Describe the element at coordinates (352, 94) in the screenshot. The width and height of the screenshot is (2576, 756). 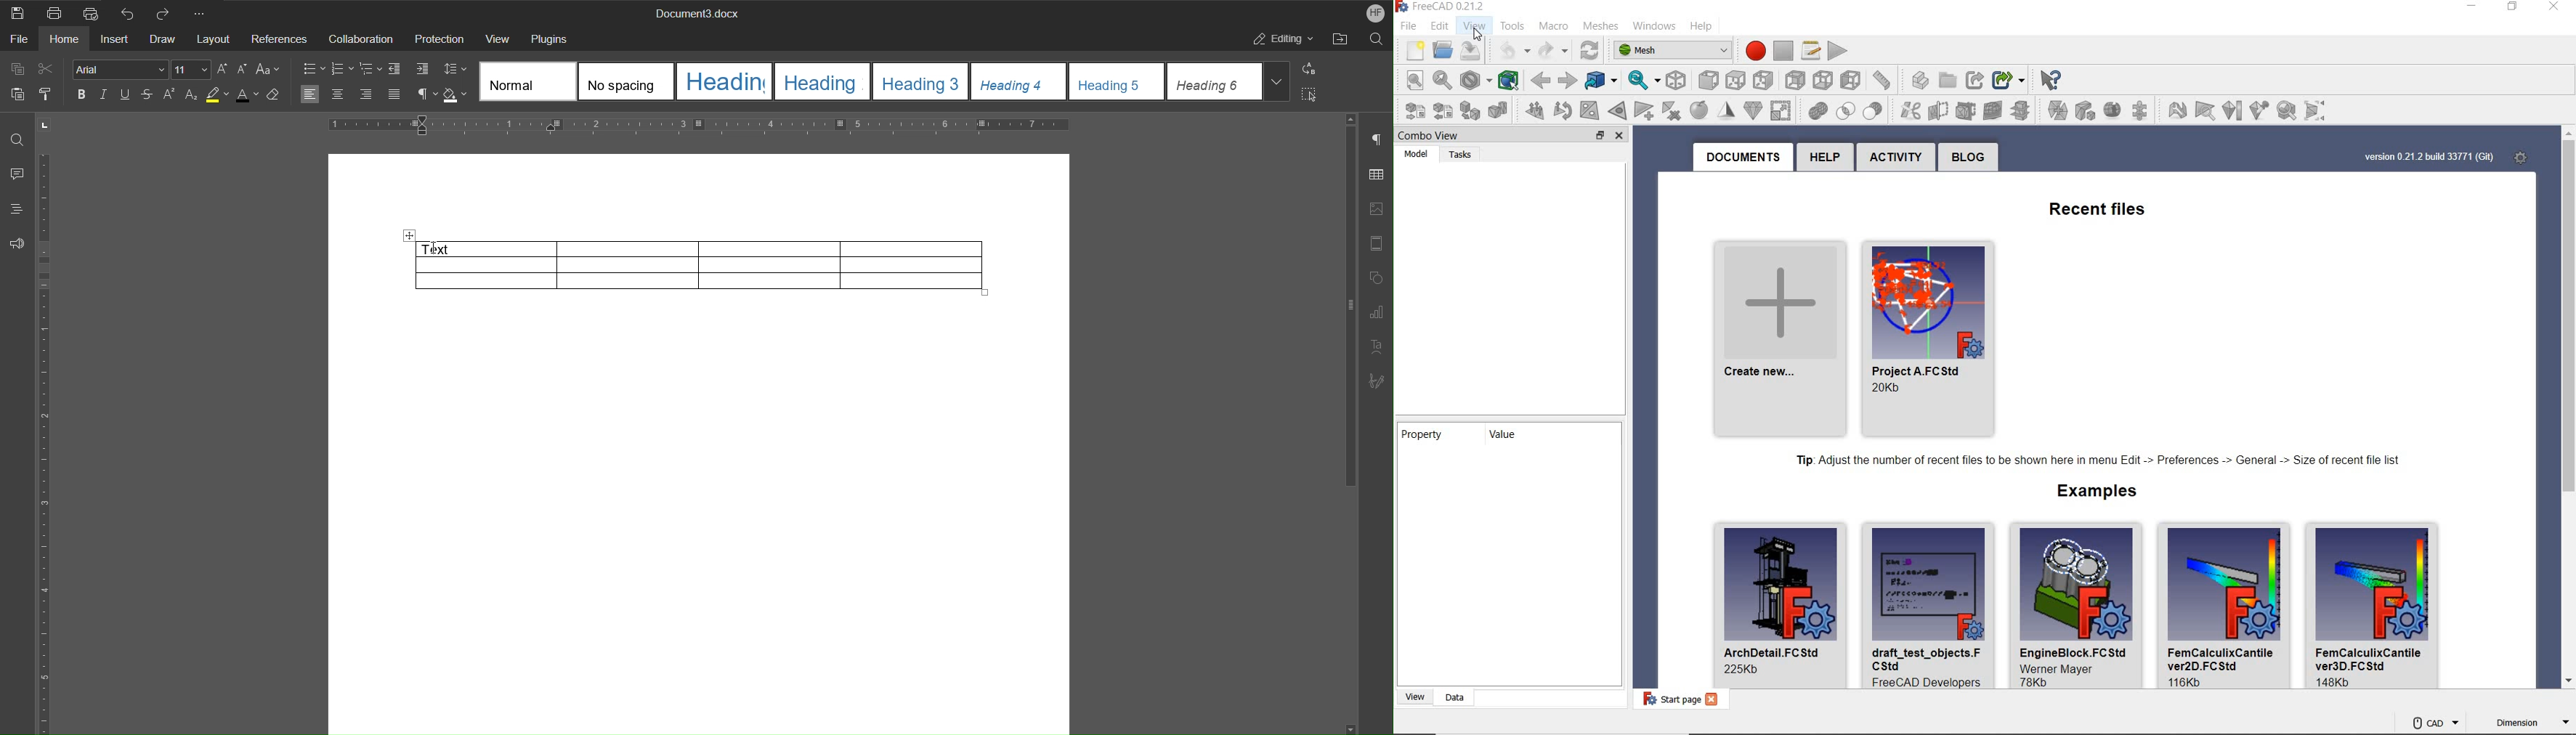
I see `Alignments` at that location.